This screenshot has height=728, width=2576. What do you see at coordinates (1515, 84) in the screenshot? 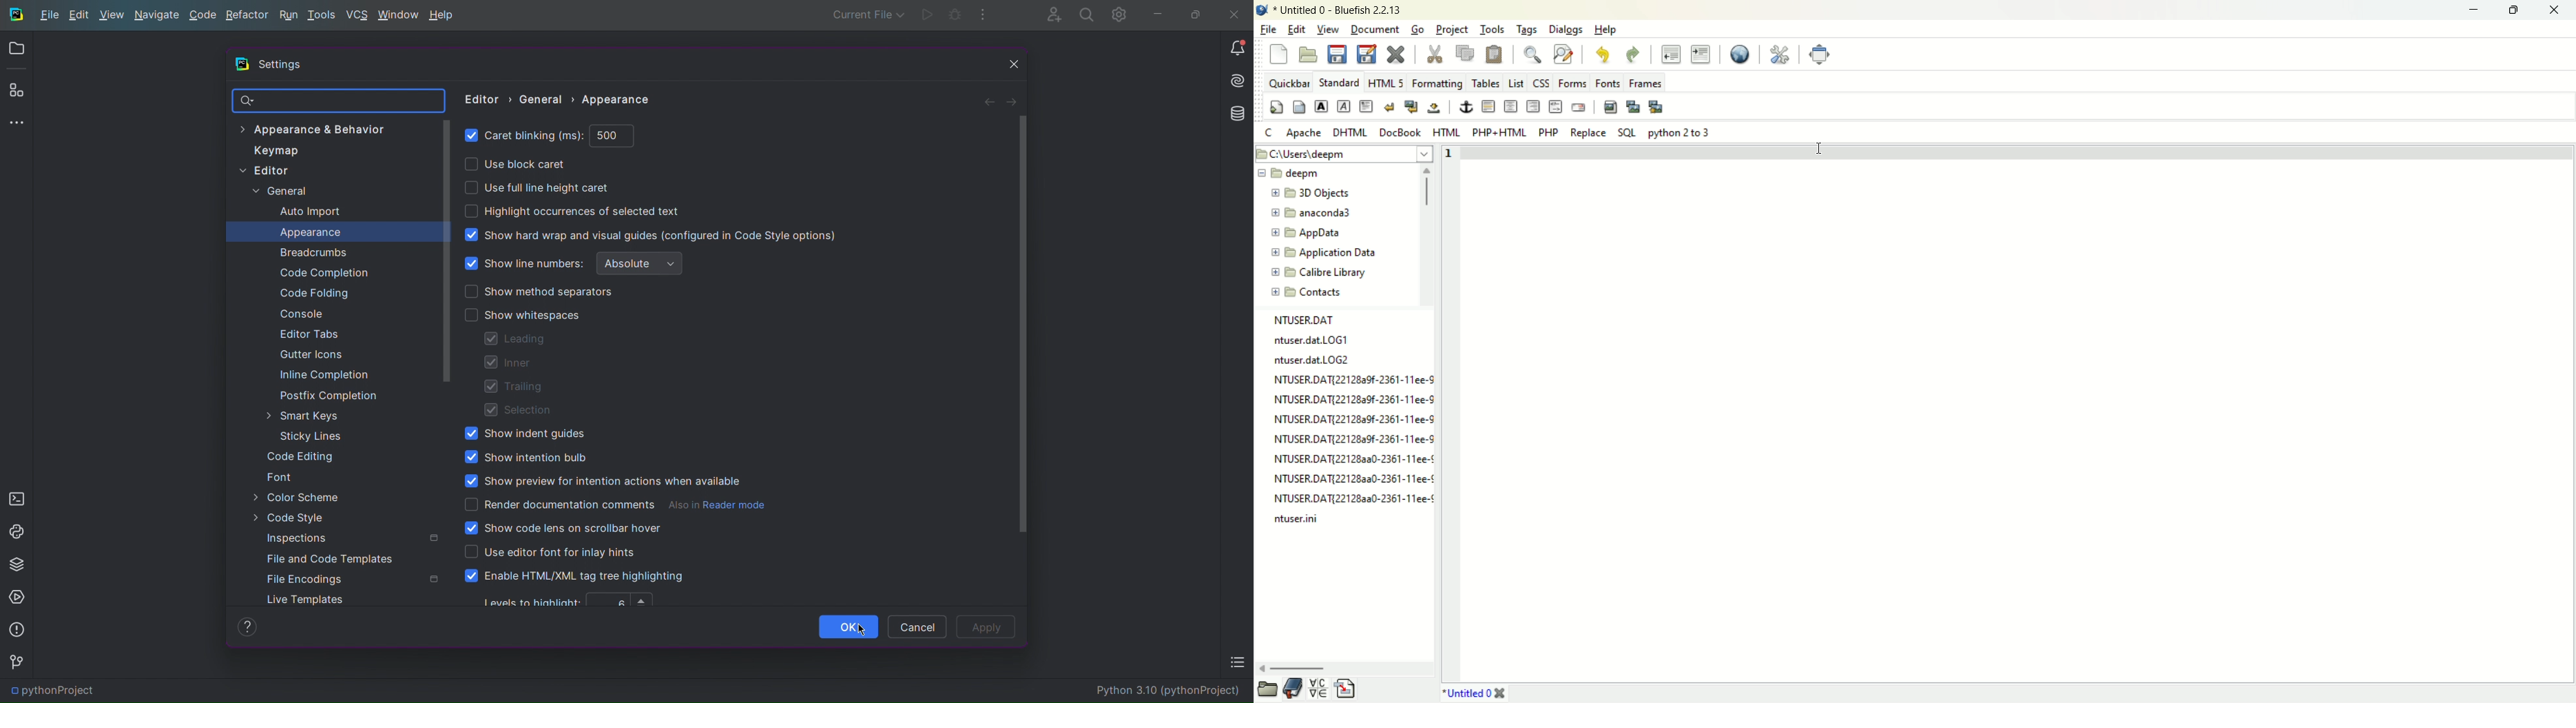
I see `List` at bounding box center [1515, 84].